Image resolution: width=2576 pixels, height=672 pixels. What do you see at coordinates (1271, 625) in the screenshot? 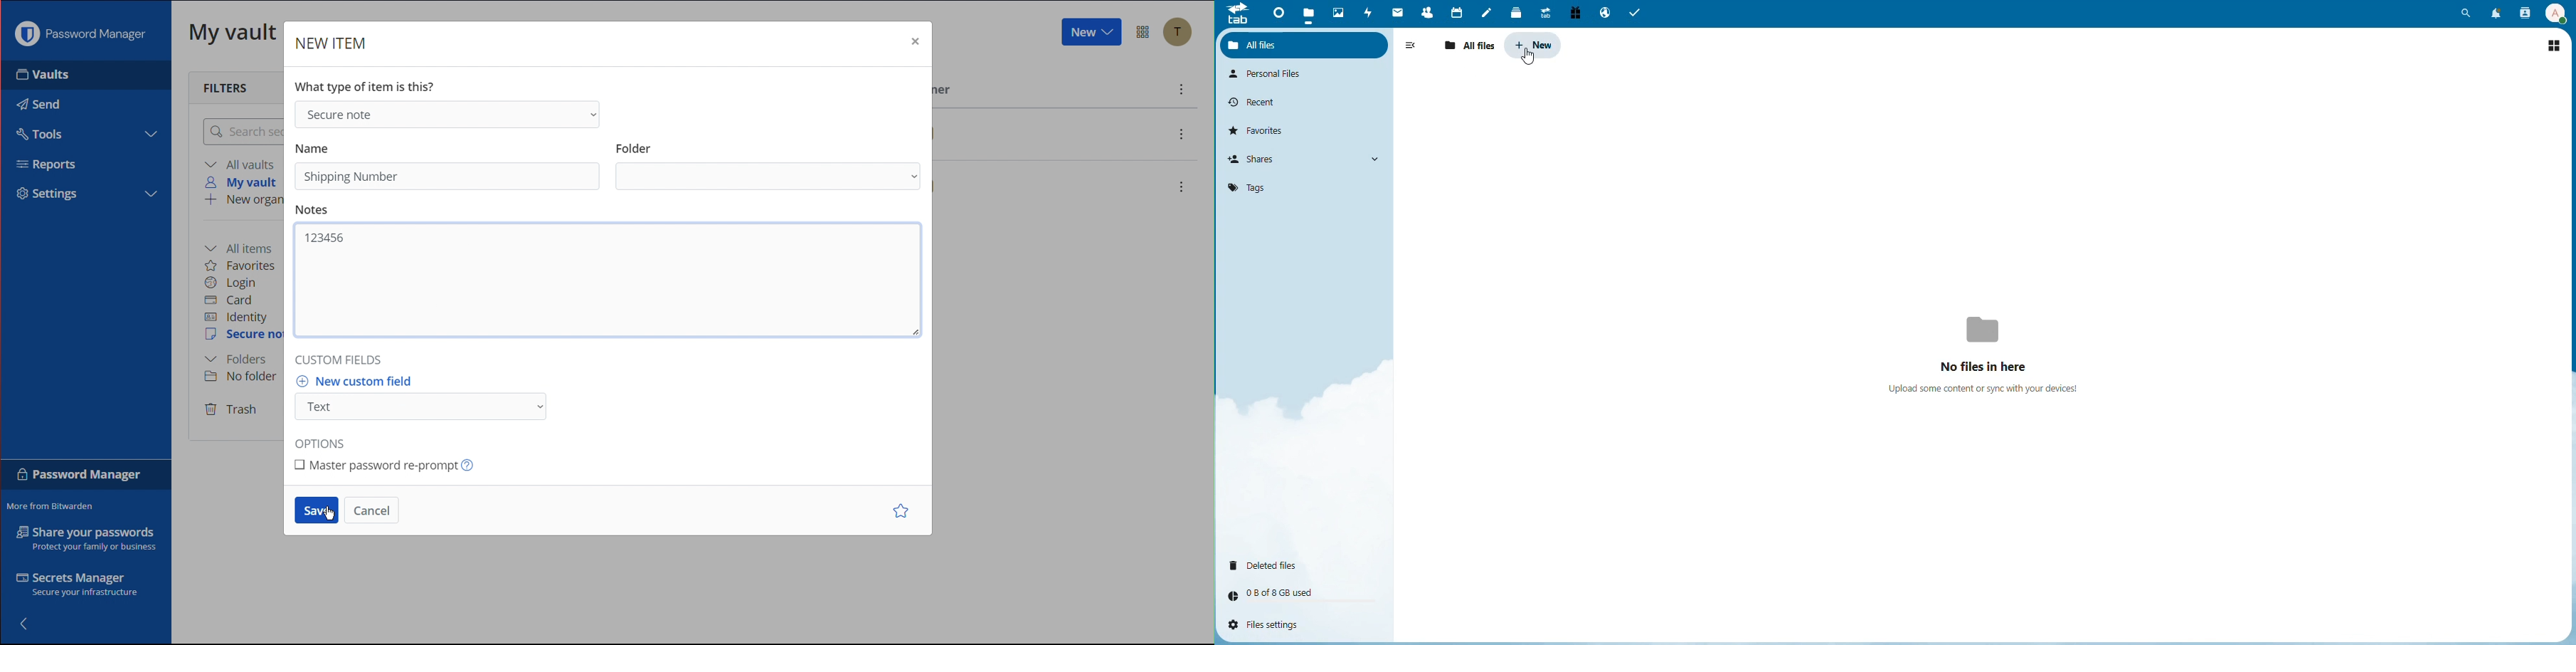
I see `Files Settings` at bounding box center [1271, 625].